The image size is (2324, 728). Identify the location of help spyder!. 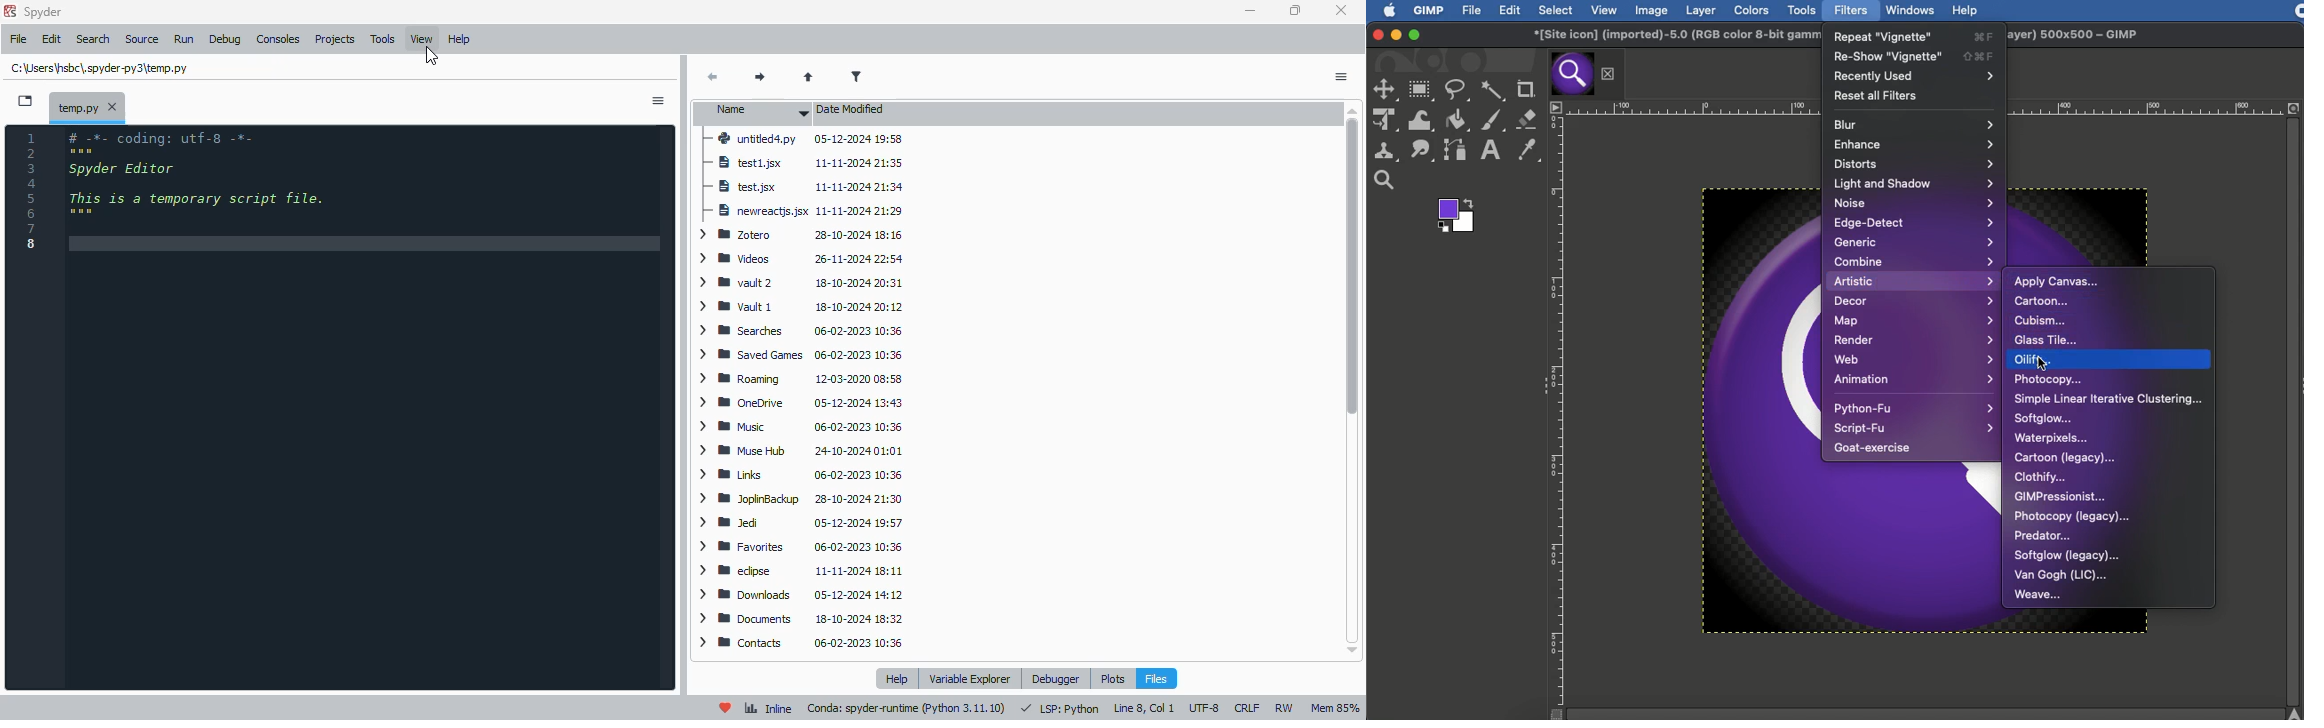
(726, 709).